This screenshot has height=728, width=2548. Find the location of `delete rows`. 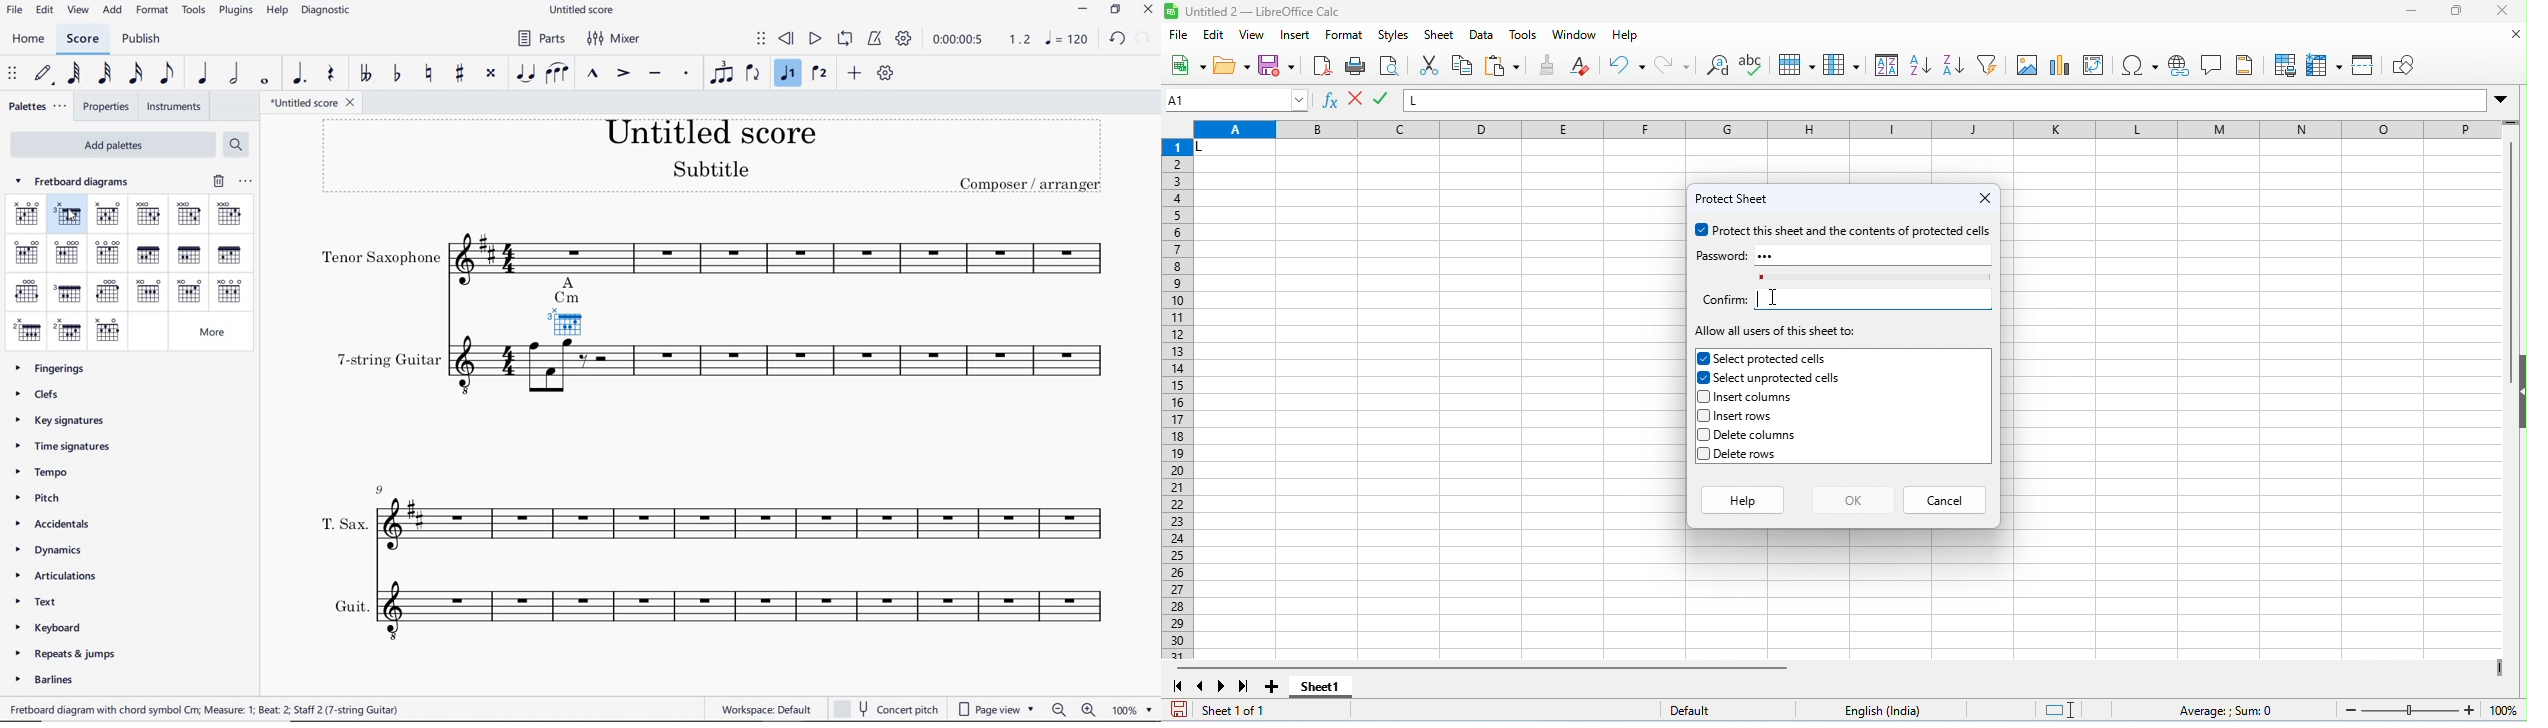

delete rows is located at coordinates (1742, 455).